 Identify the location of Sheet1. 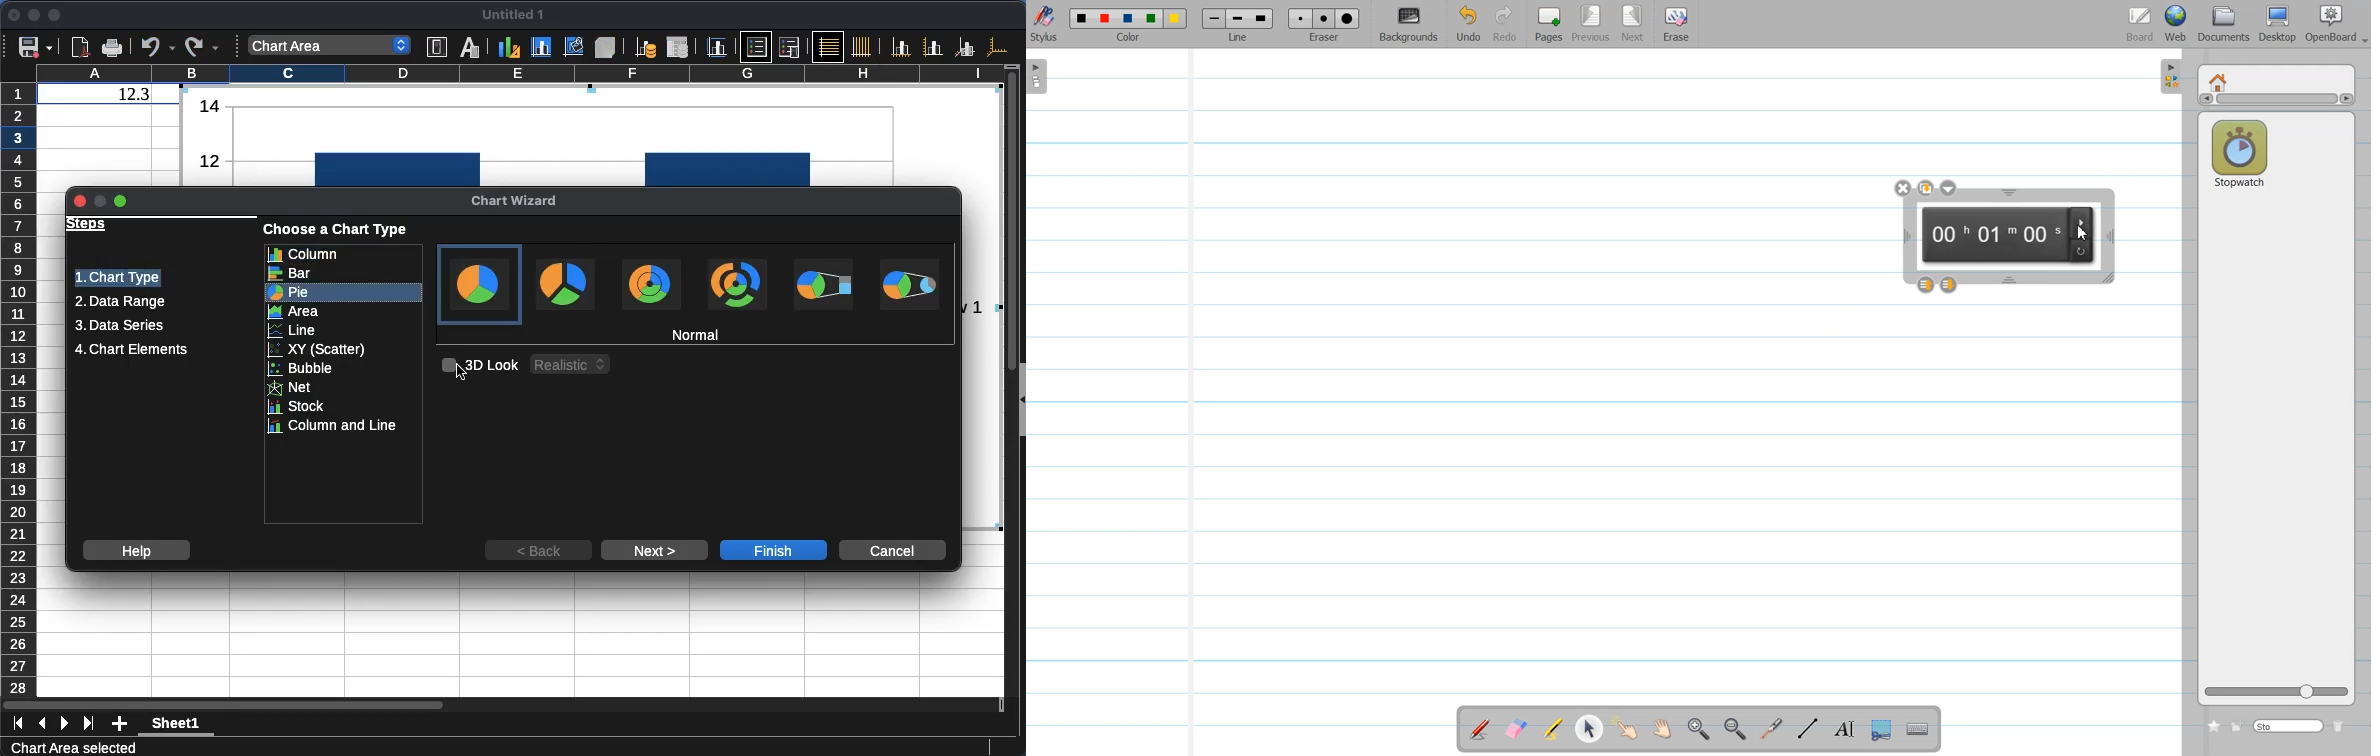
(176, 725).